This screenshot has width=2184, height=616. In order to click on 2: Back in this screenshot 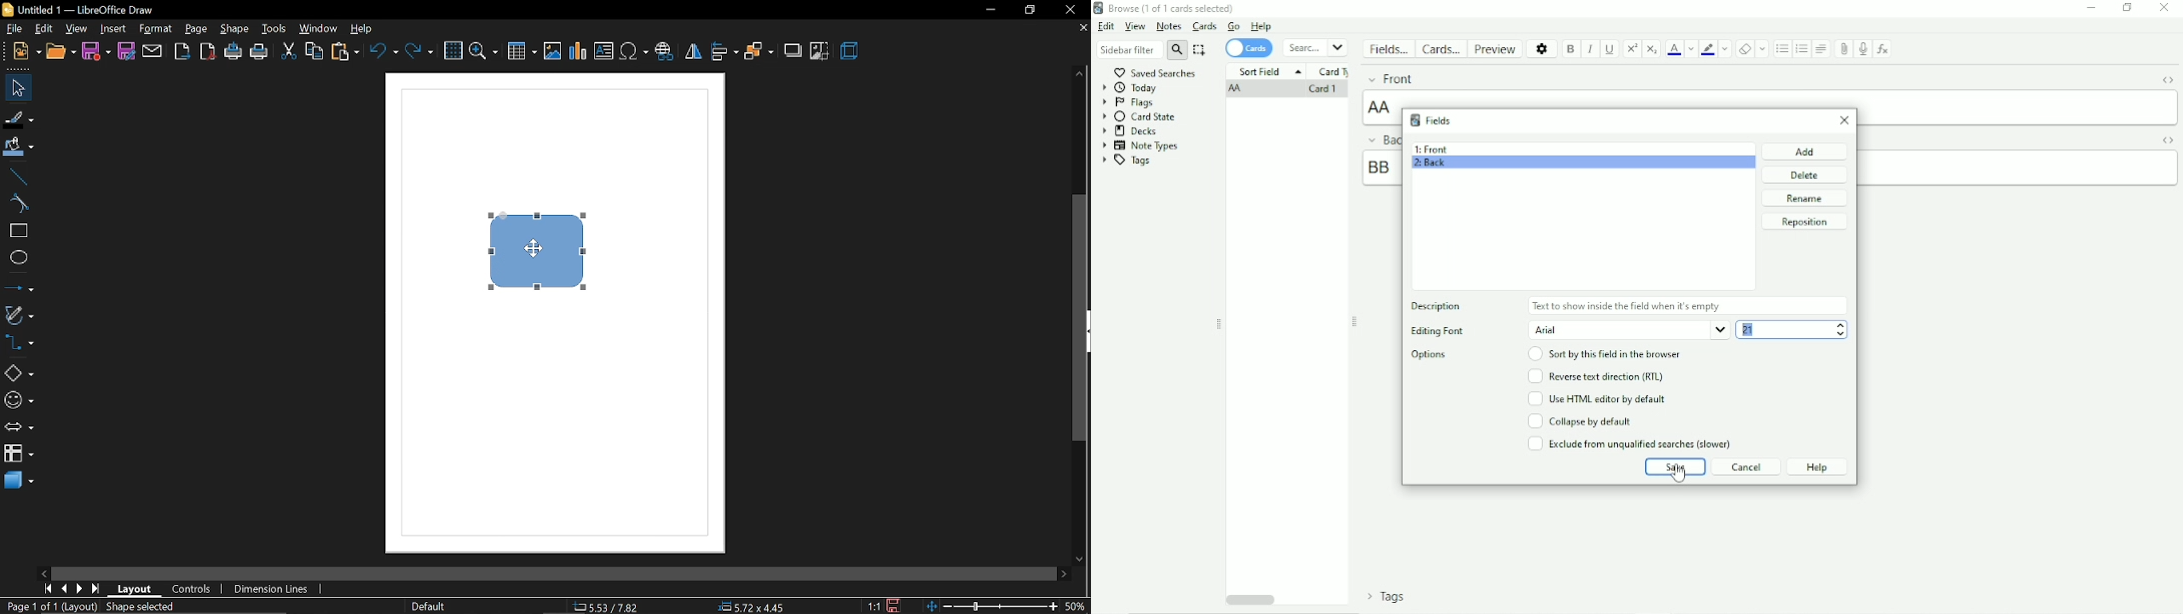, I will do `click(1430, 165)`.